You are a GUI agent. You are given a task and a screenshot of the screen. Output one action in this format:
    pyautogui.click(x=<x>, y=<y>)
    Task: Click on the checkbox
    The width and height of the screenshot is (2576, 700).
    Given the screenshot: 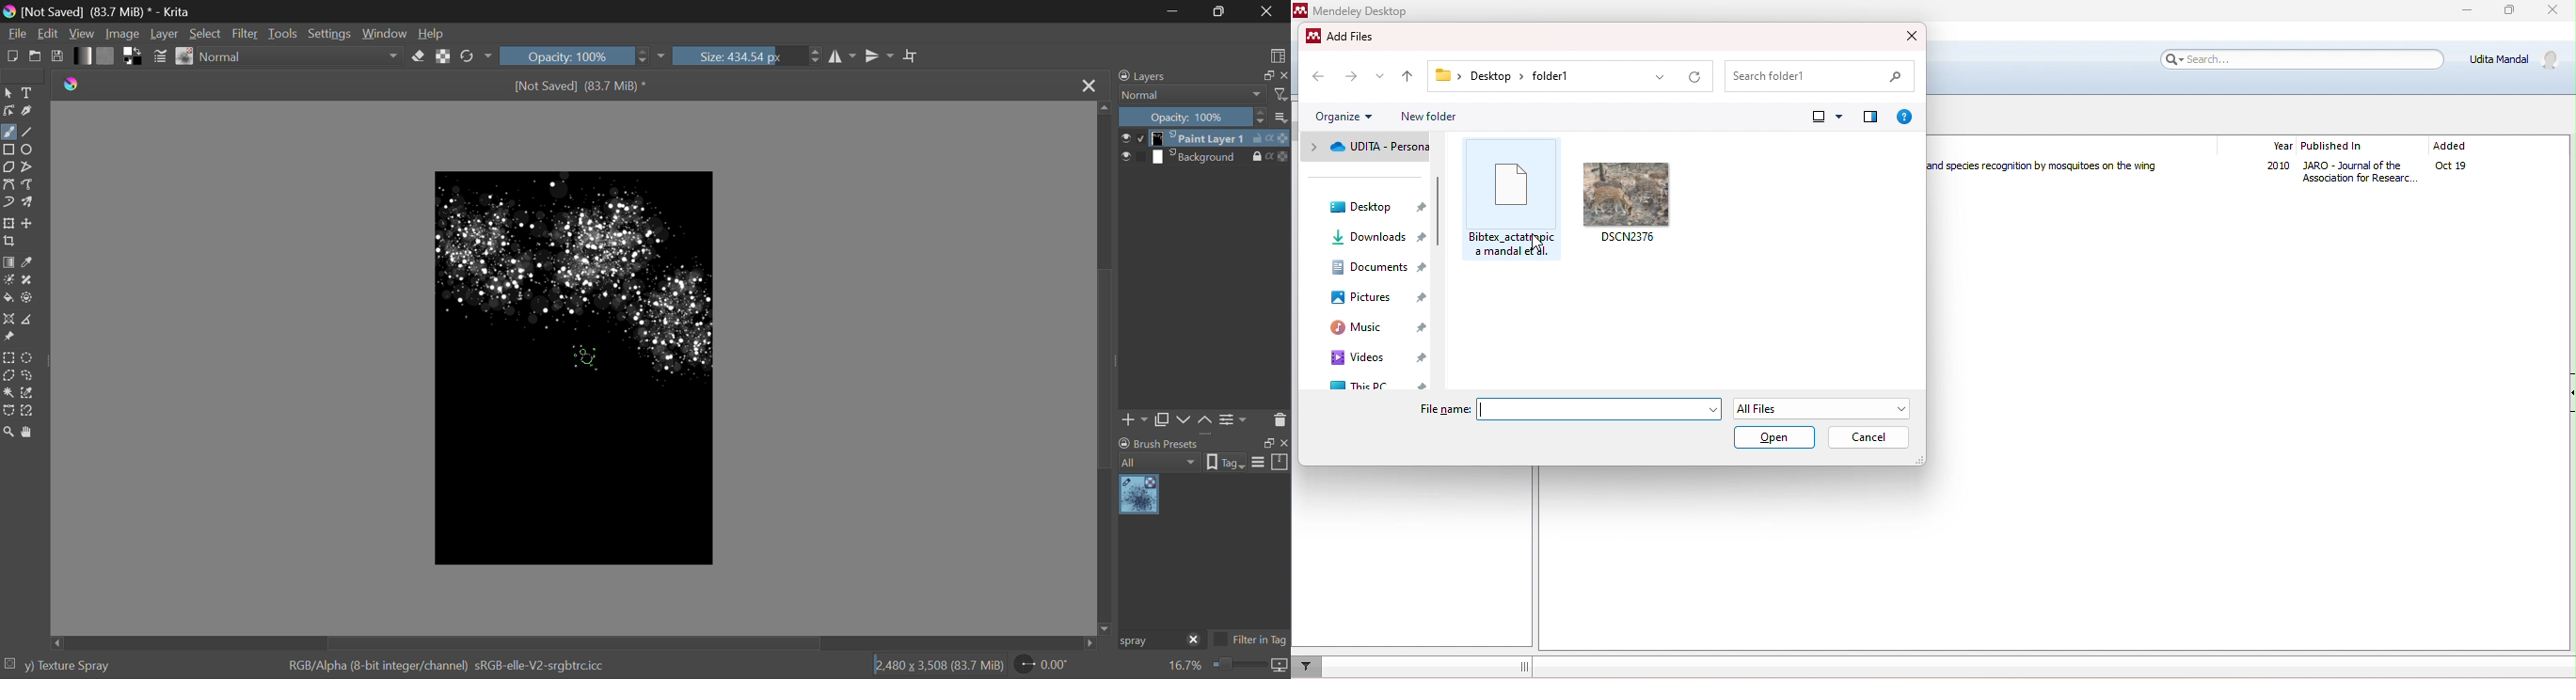 What is the action you would take?
    pyautogui.click(x=1133, y=157)
    